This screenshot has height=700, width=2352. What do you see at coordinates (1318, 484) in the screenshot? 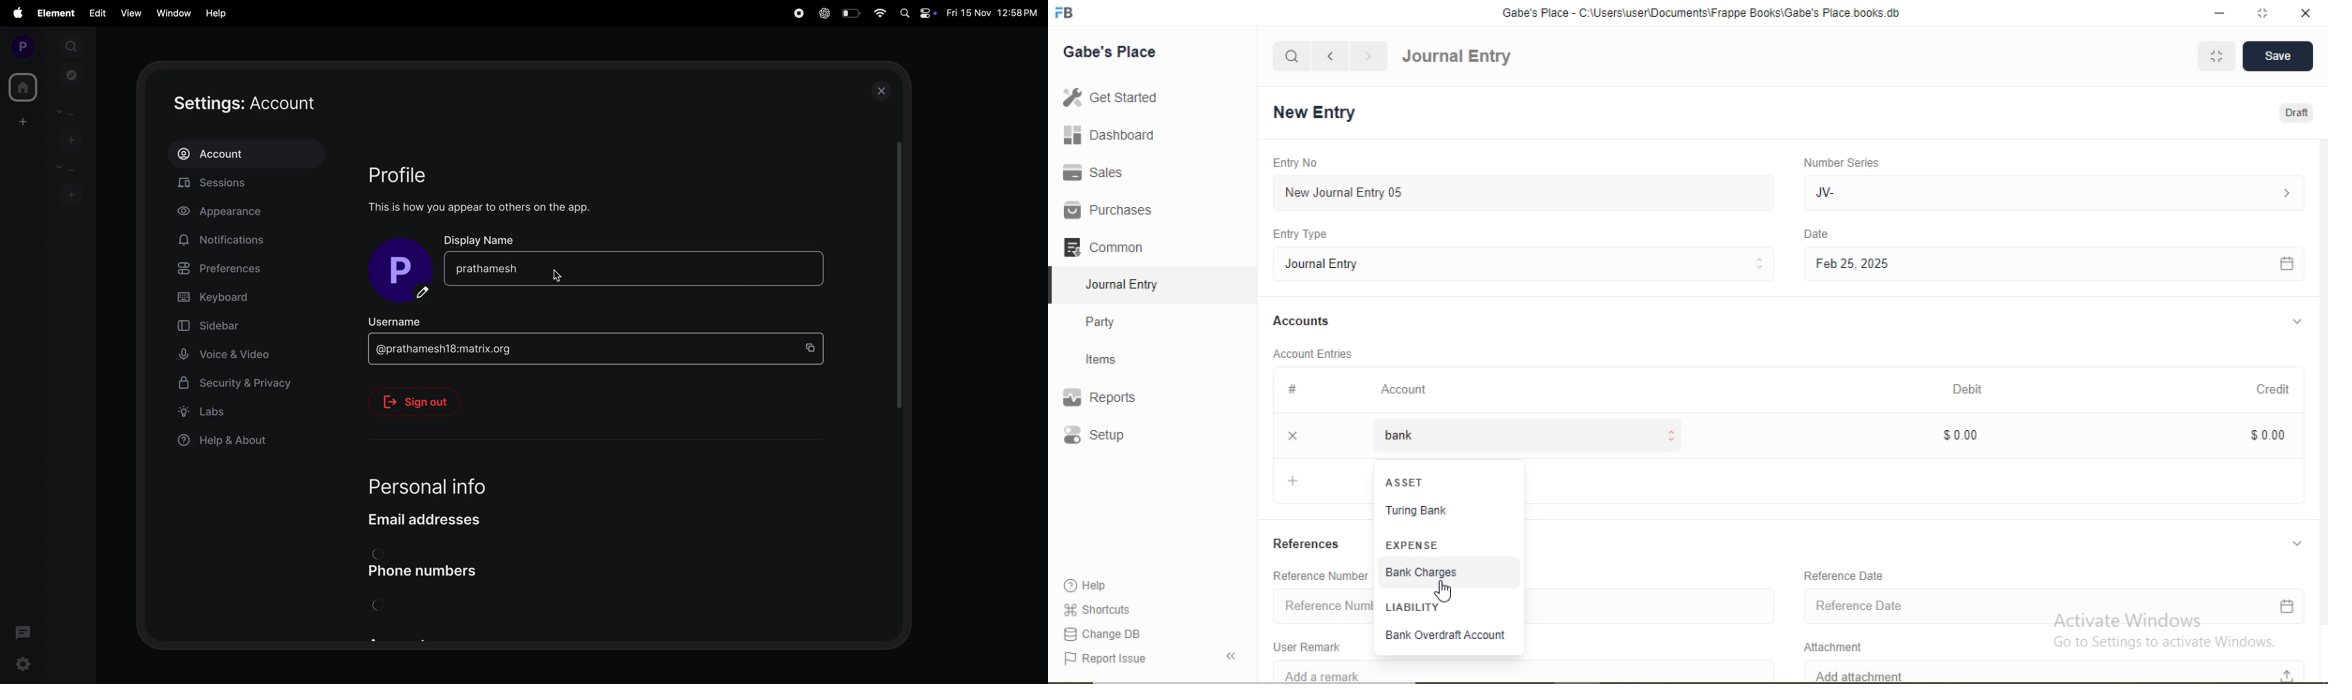
I see `+ Add Row` at bounding box center [1318, 484].